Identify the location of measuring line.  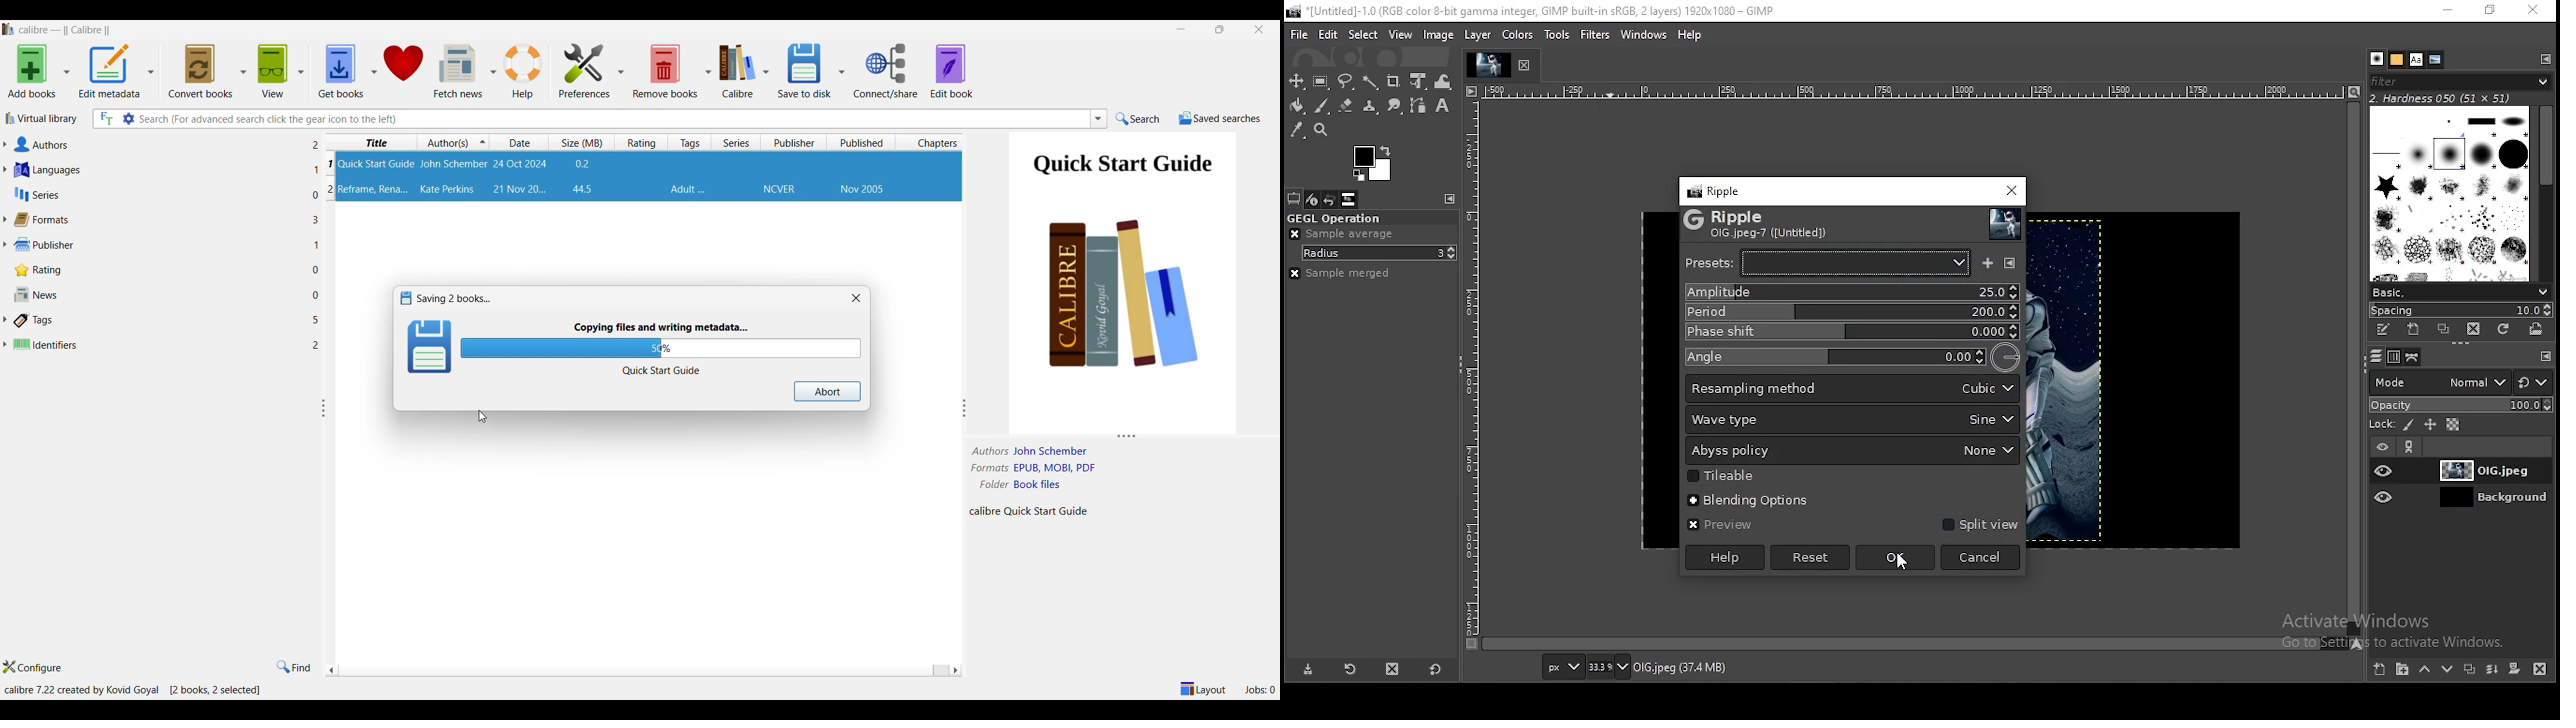
(1913, 92).